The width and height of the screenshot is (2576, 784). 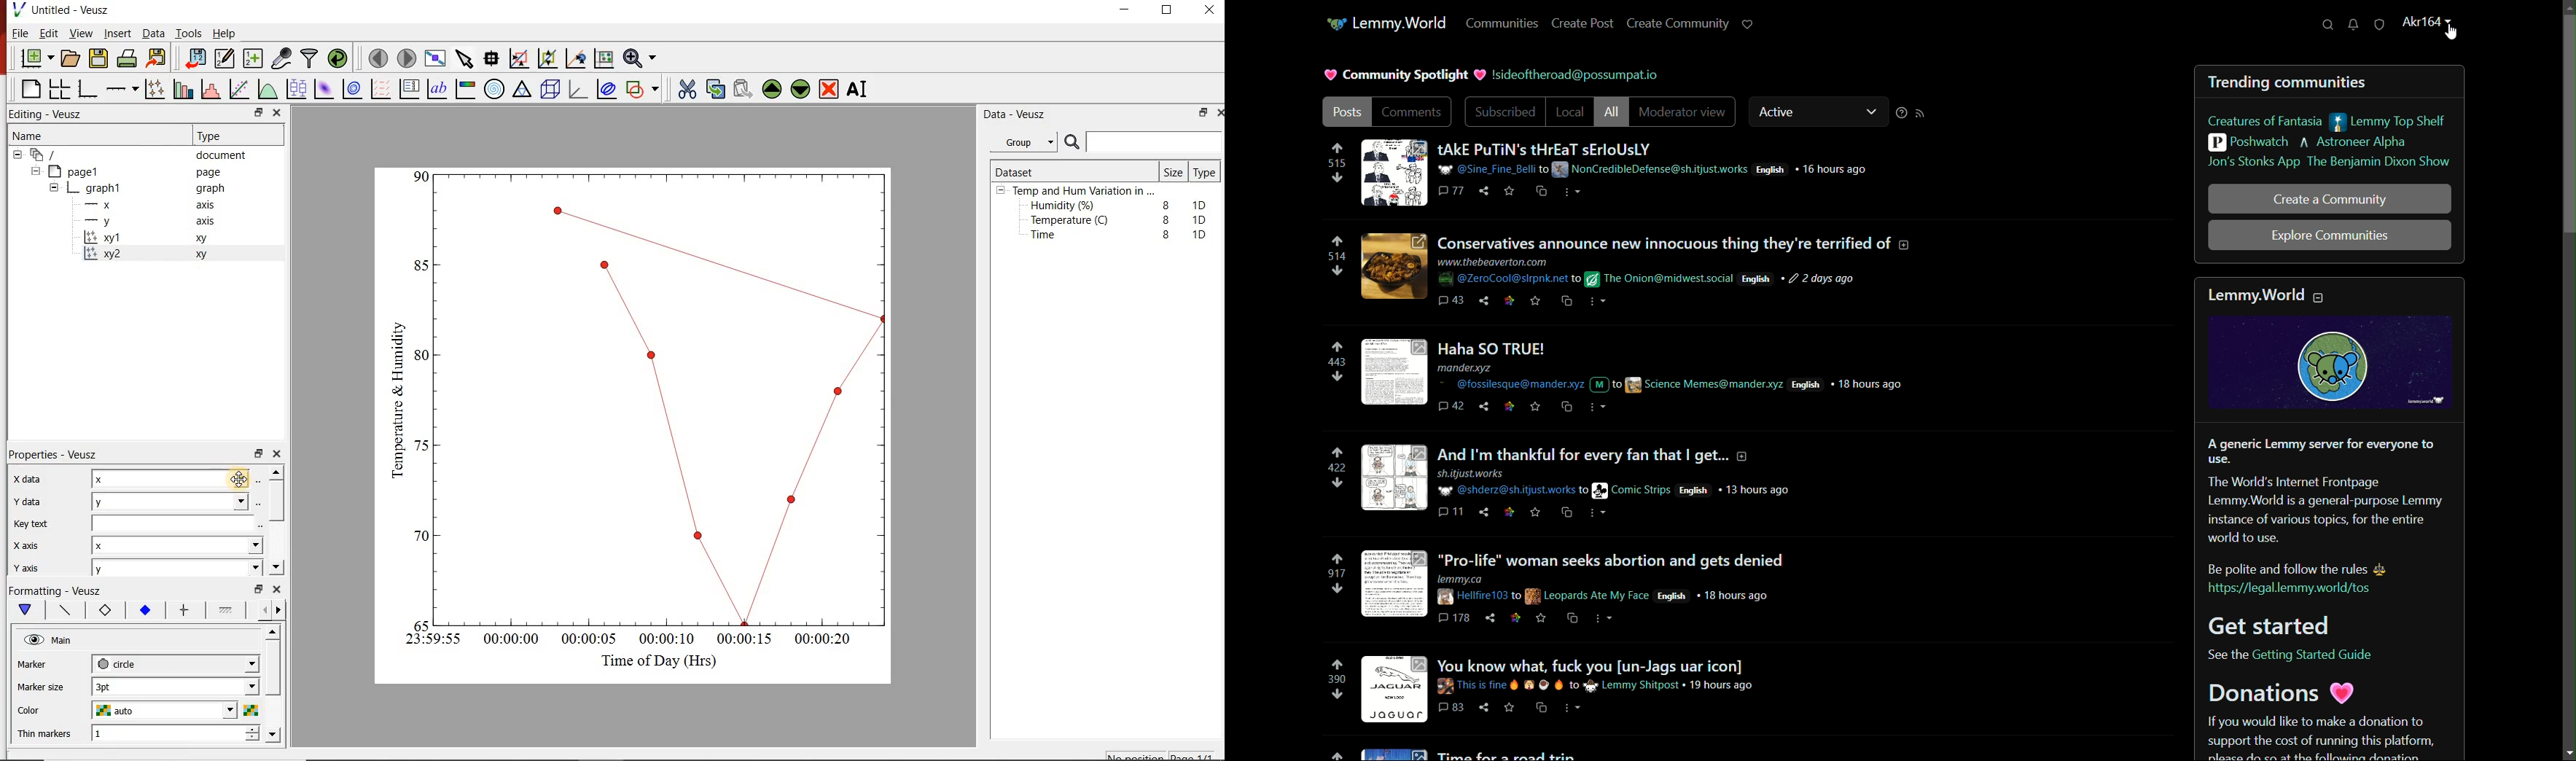 I want to click on Time of Day (Hrs), so click(x=653, y=660).